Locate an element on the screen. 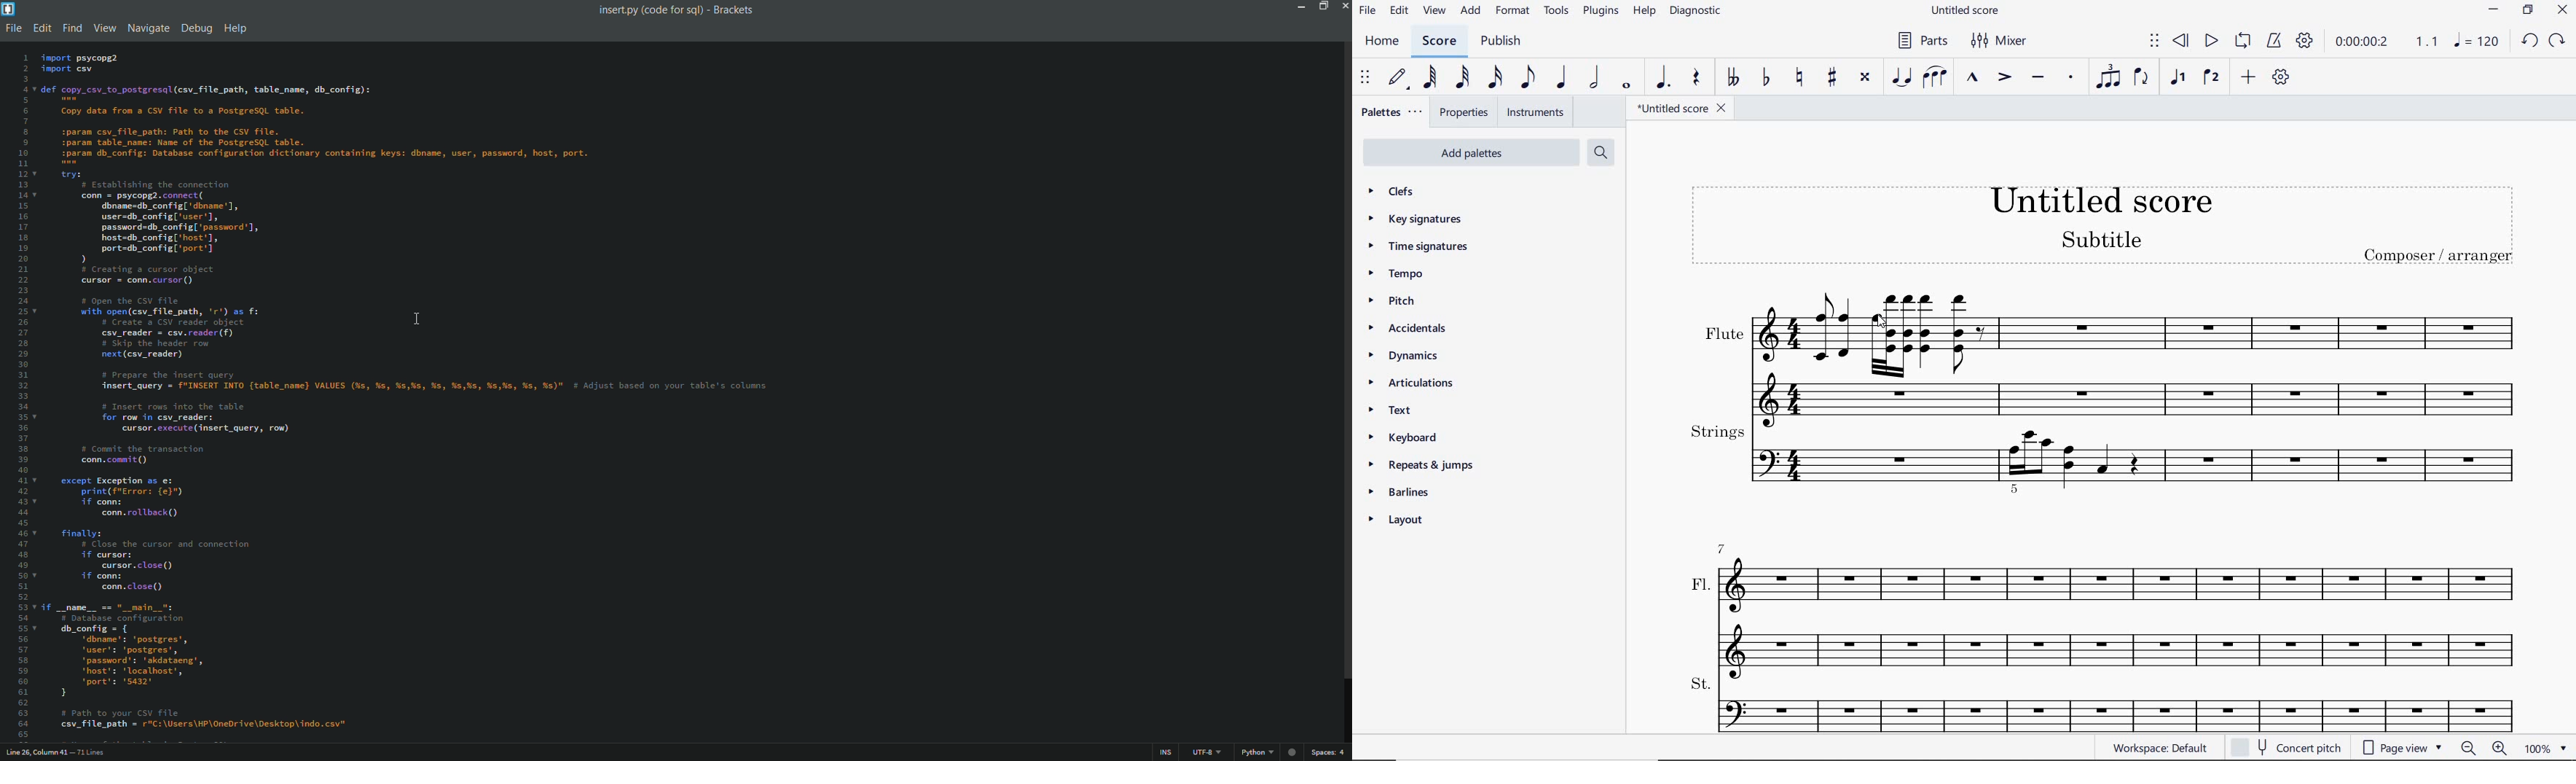  32ND NOTE is located at coordinates (1464, 77).